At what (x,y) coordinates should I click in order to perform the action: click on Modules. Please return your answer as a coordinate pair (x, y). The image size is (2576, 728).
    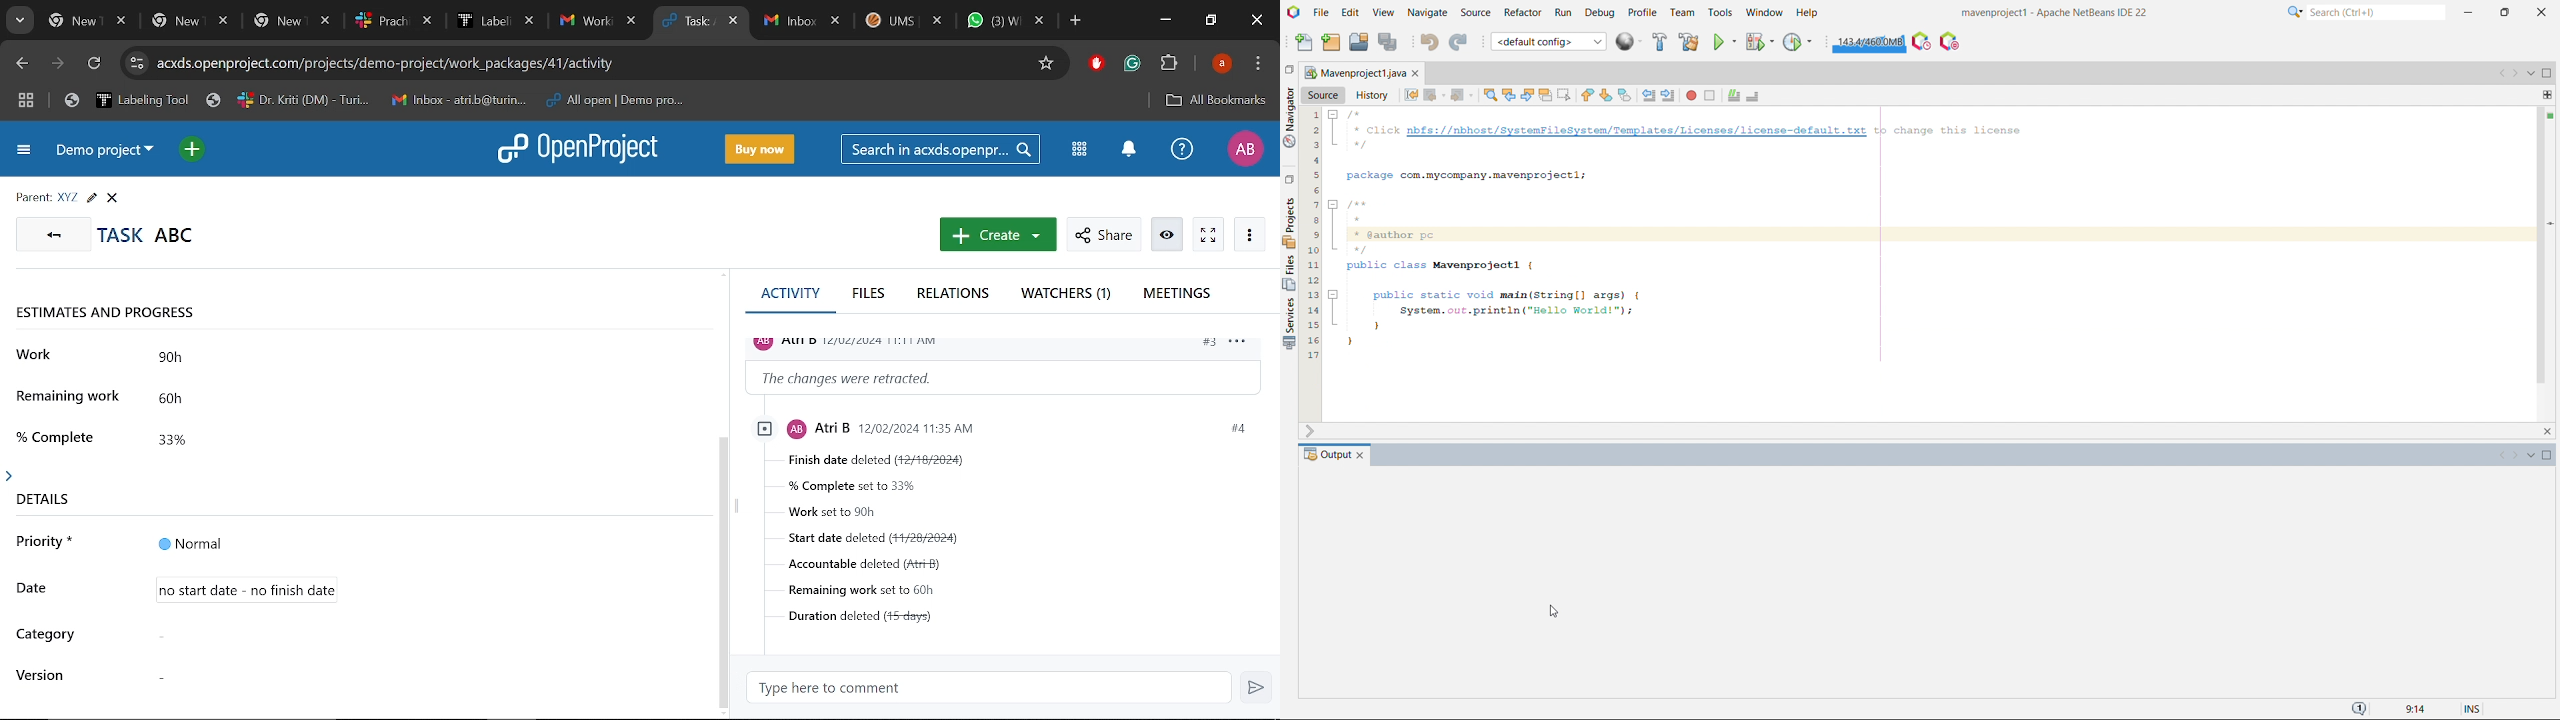
    Looking at the image, I should click on (1080, 151).